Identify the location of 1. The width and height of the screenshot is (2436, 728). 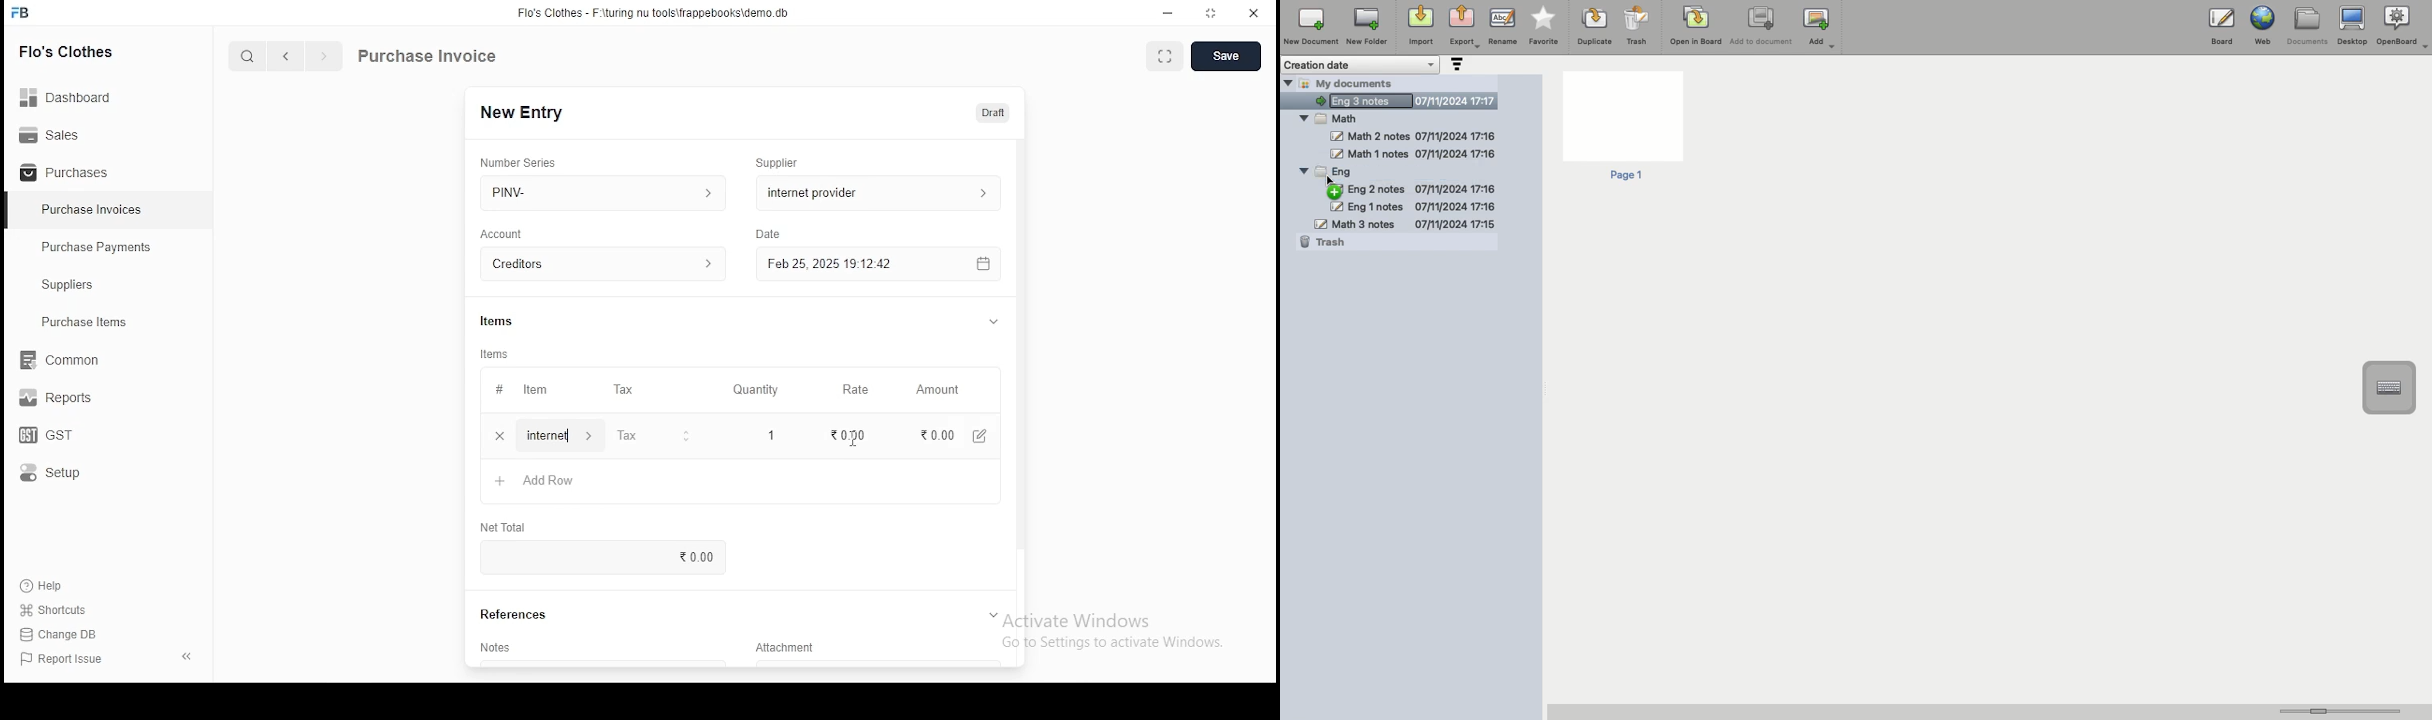
(765, 435).